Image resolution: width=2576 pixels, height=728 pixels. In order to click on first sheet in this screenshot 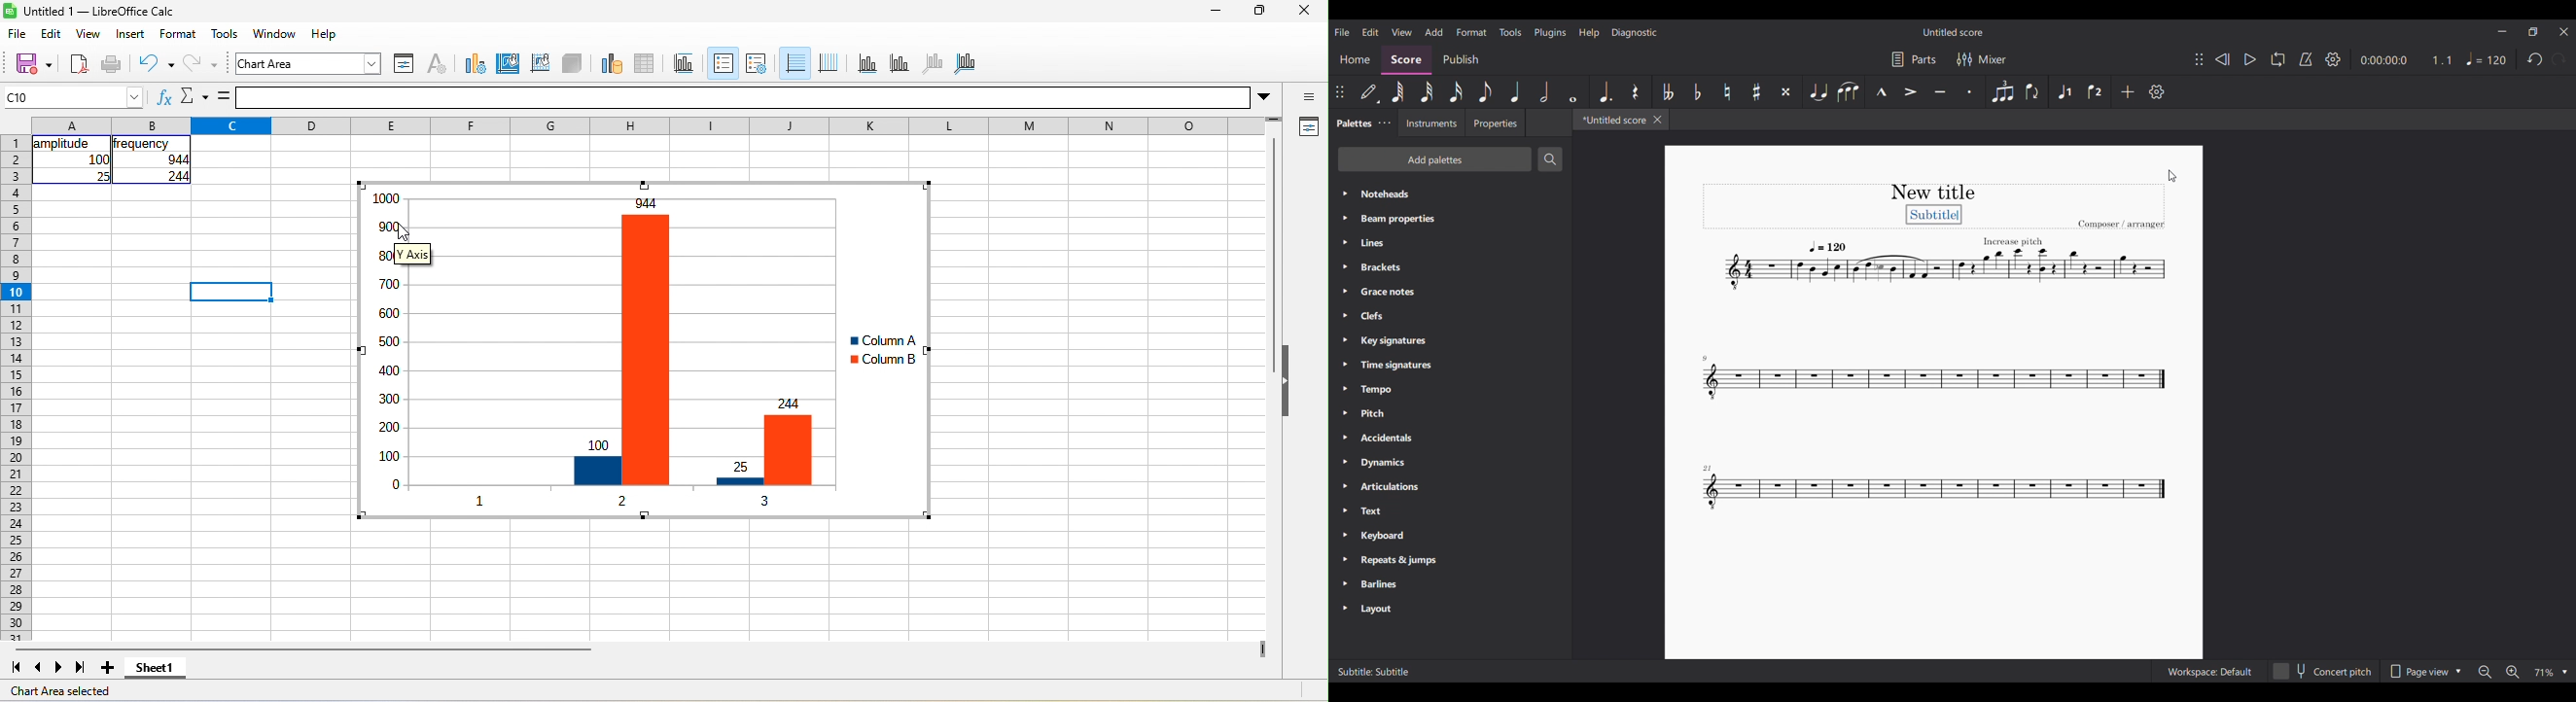, I will do `click(14, 666)`.